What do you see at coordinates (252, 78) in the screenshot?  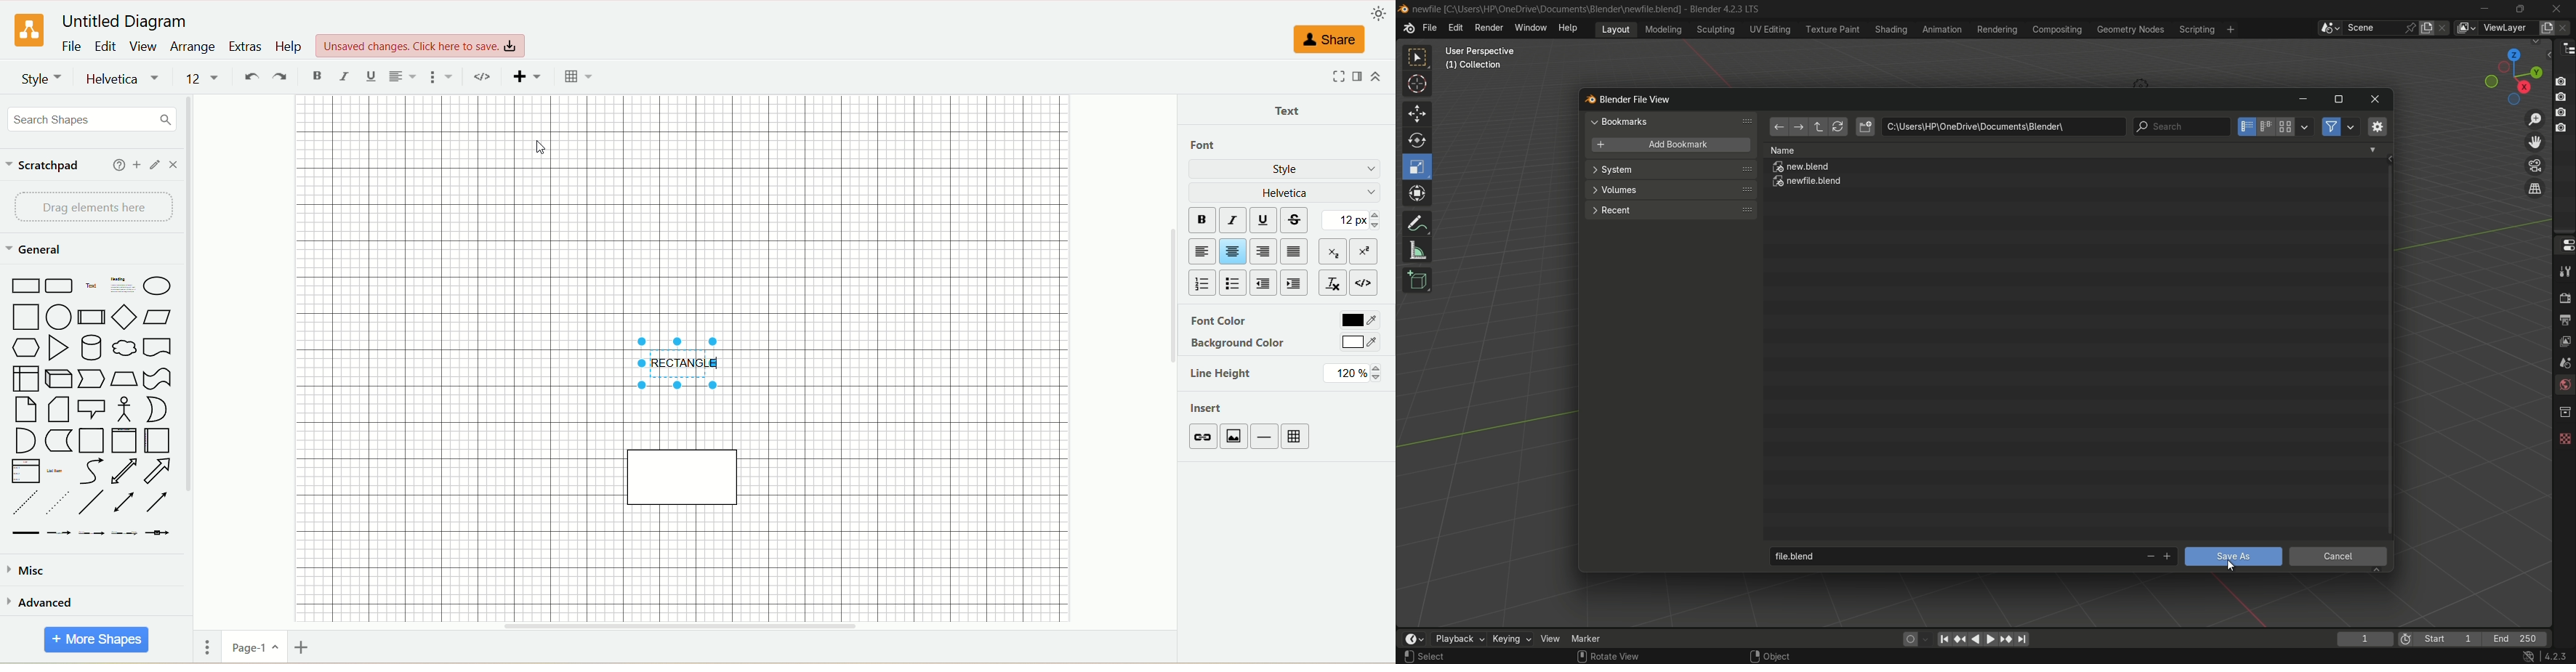 I see `undo` at bounding box center [252, 78].